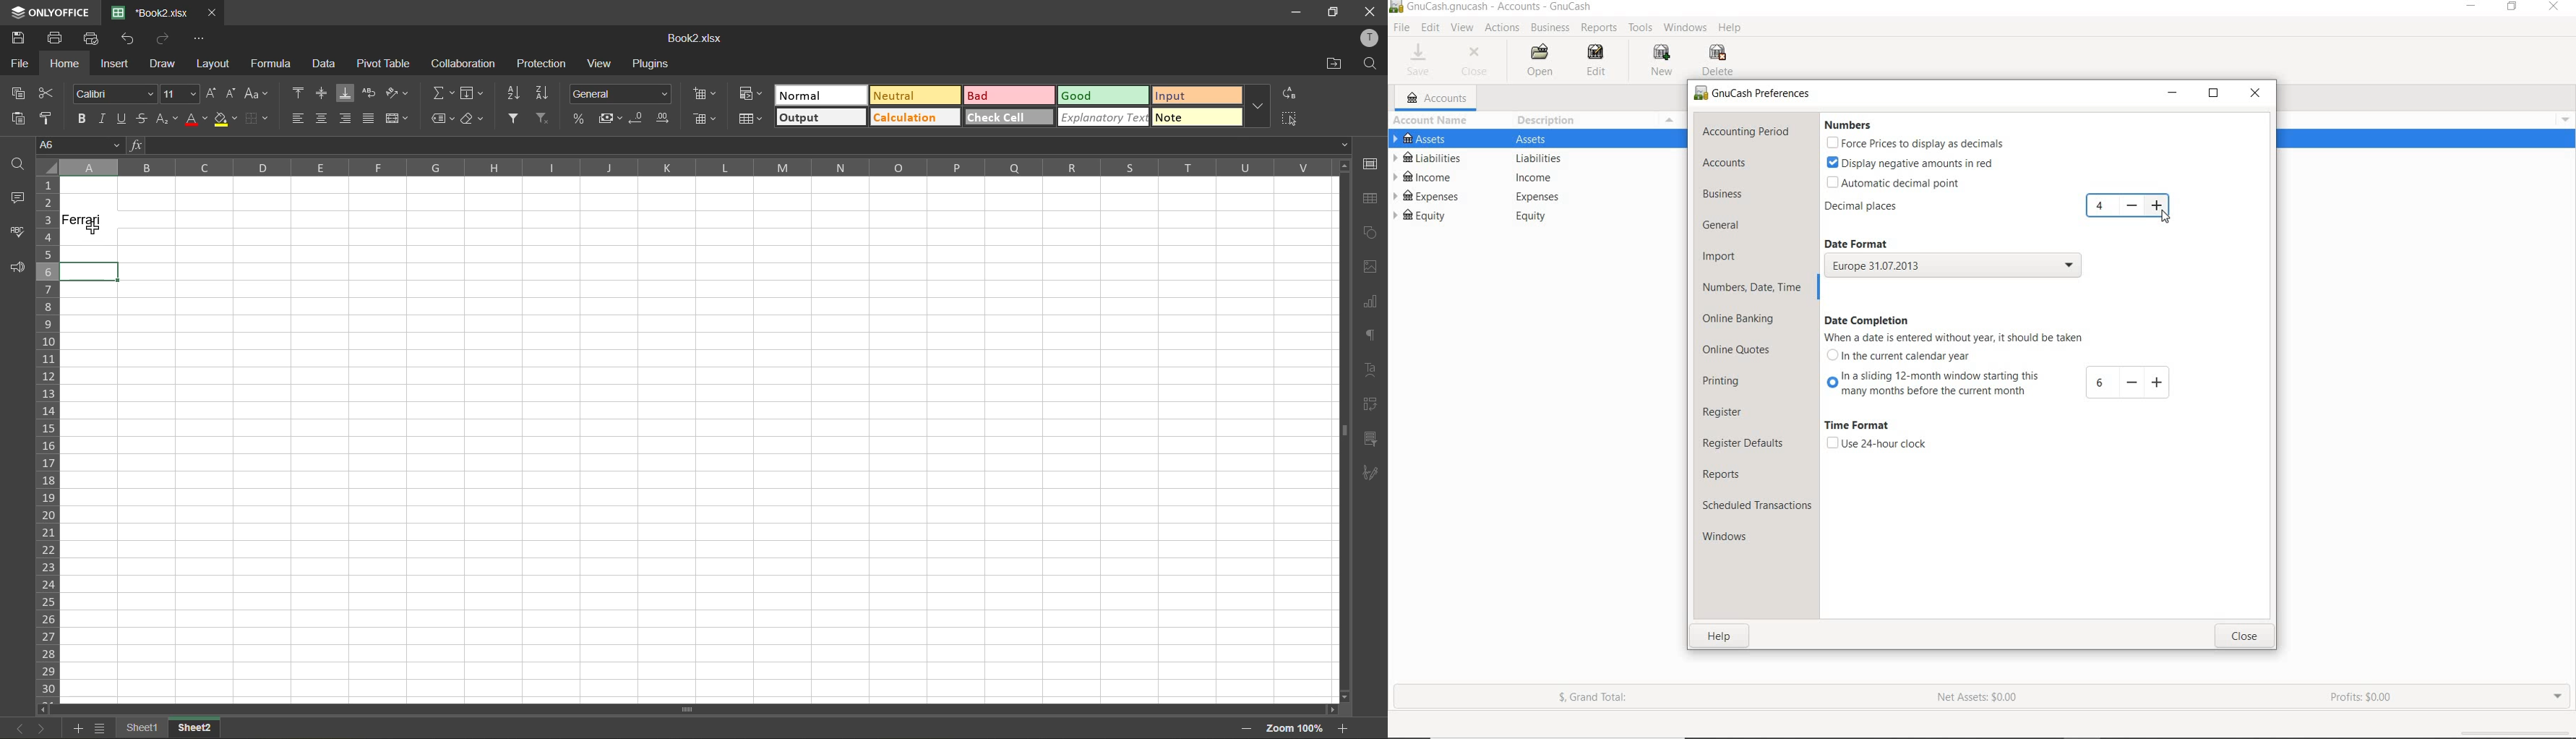 This screenshot has width=2576, height=756. What do you see at coordinates (1367, 368) in the screenshot?
I see `text` at bounding box center [1367, 368].